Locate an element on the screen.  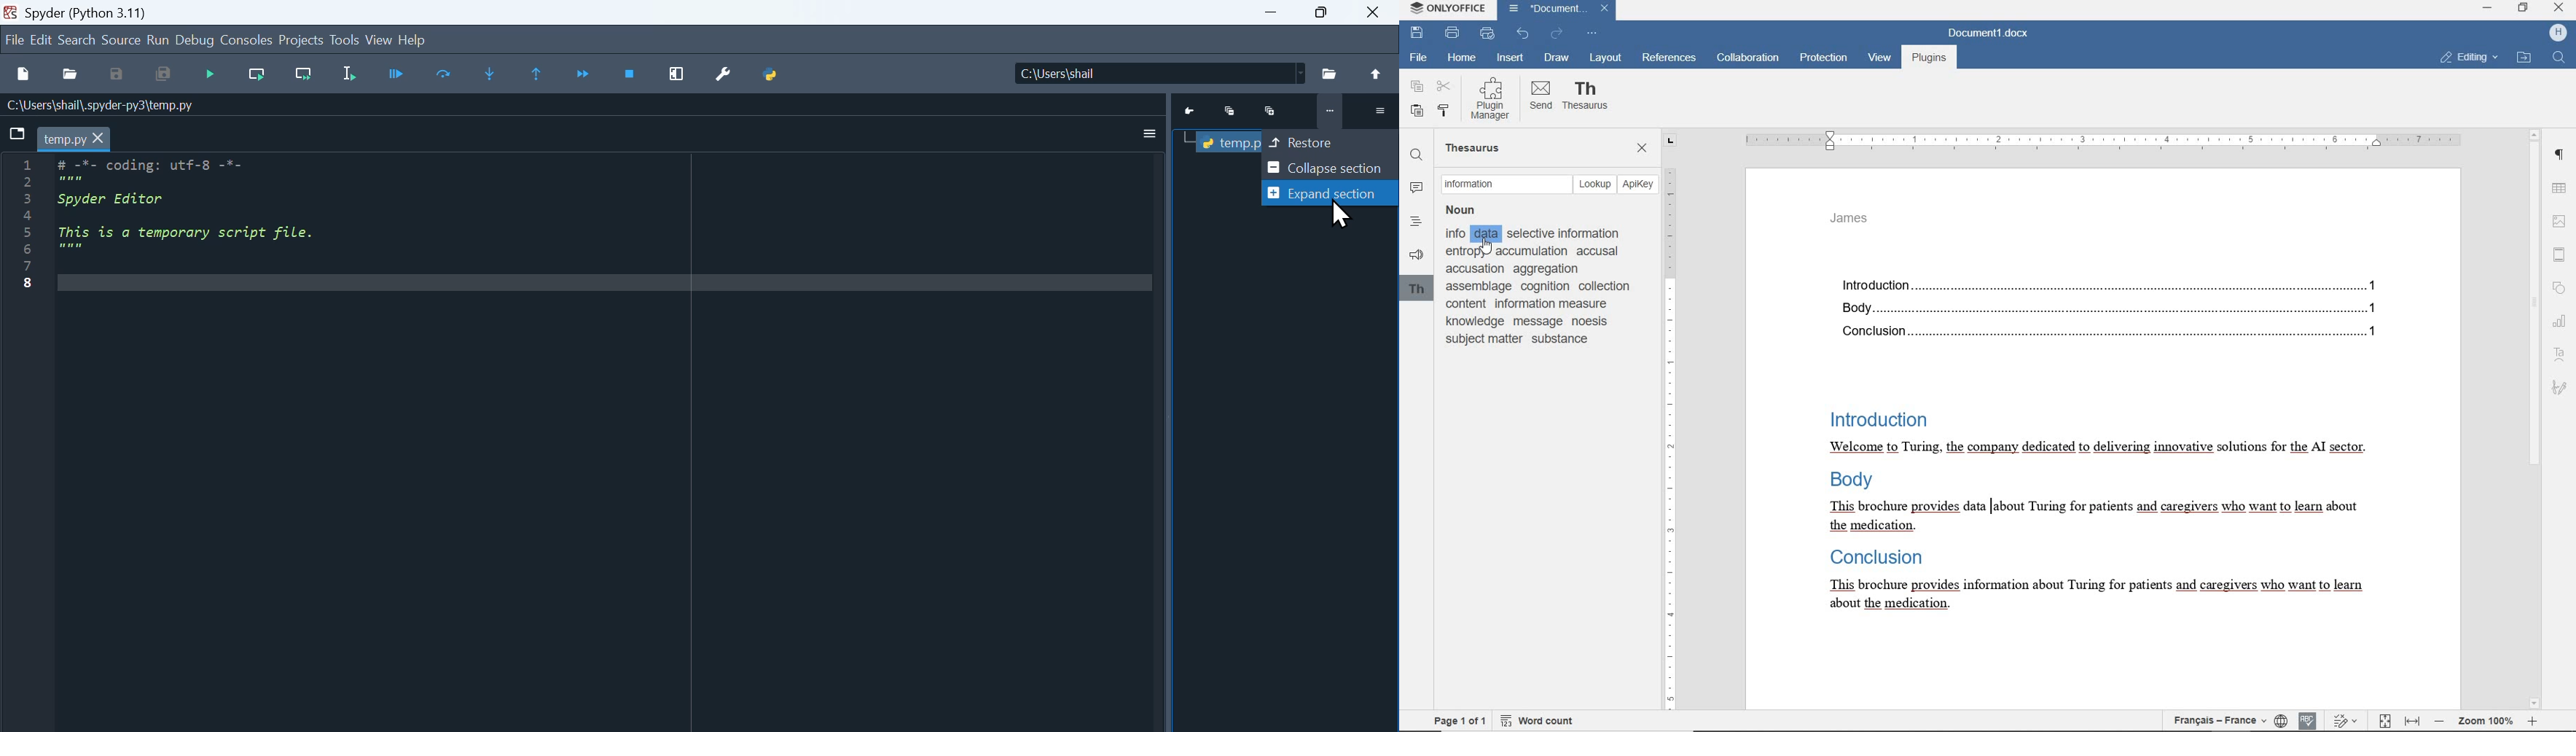
Maximize current window is located at coordinates (677, 74).